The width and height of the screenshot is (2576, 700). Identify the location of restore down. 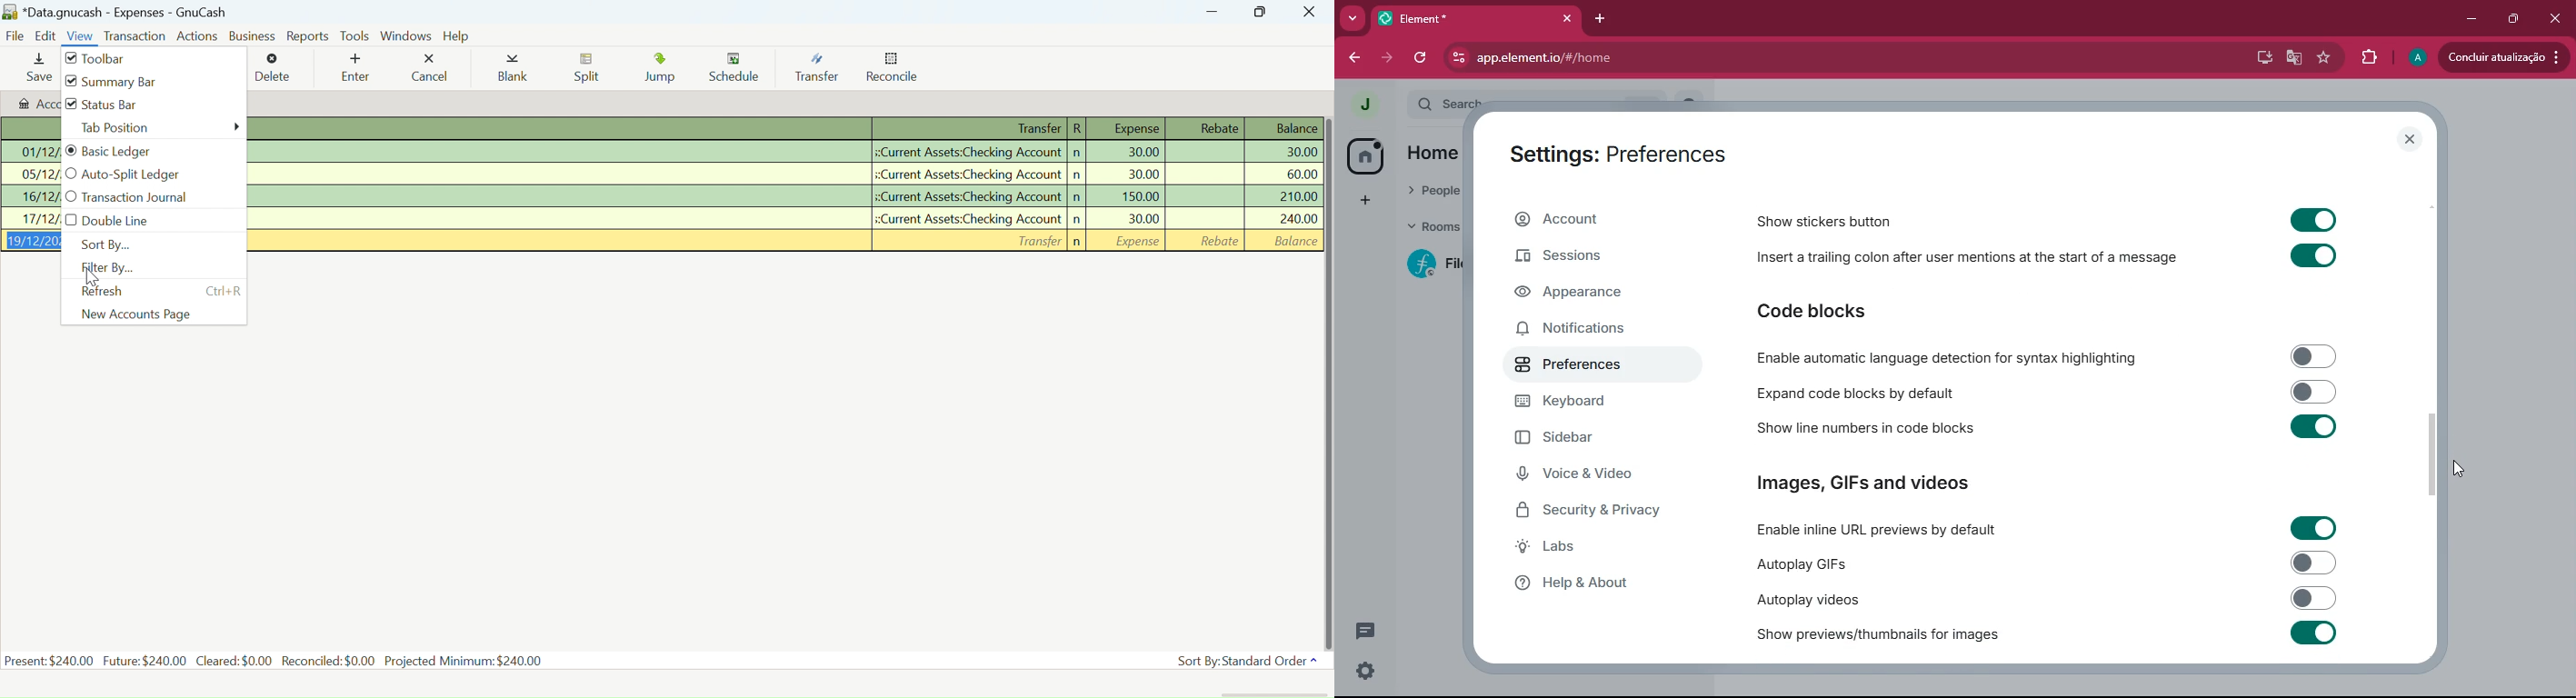
(2511, 18).